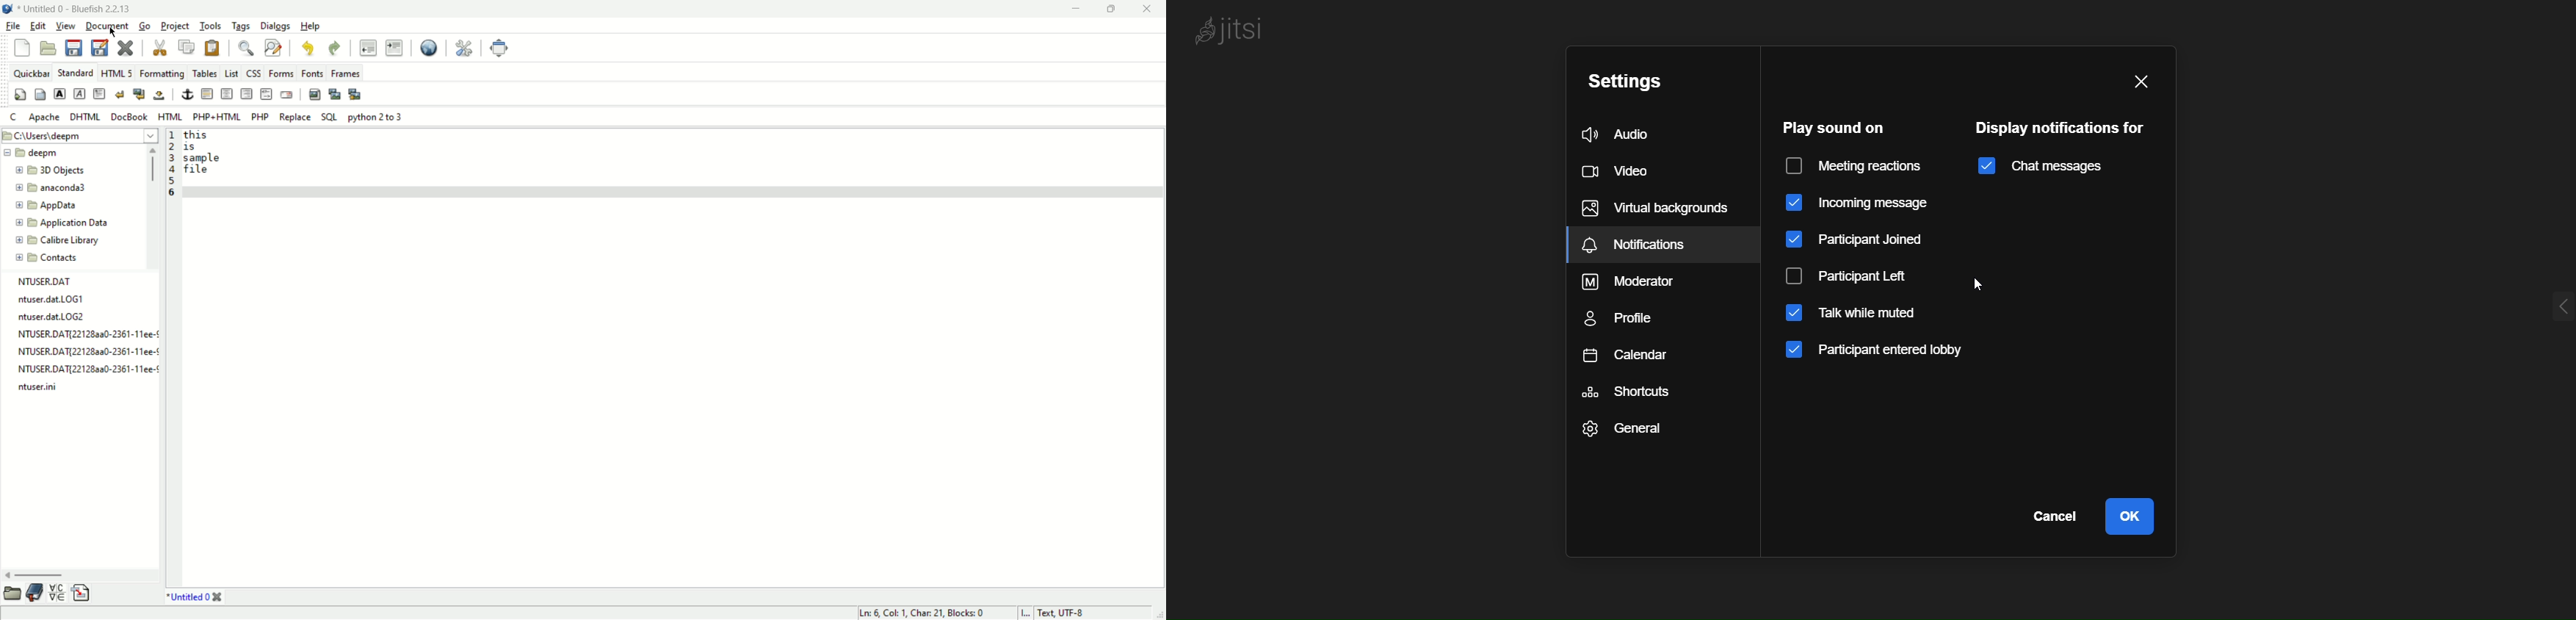 The image size is (2576, 644). What do you see at coordinates (163, 47) in the screenshot?
I see `cut` at bounding box center [163, 47].